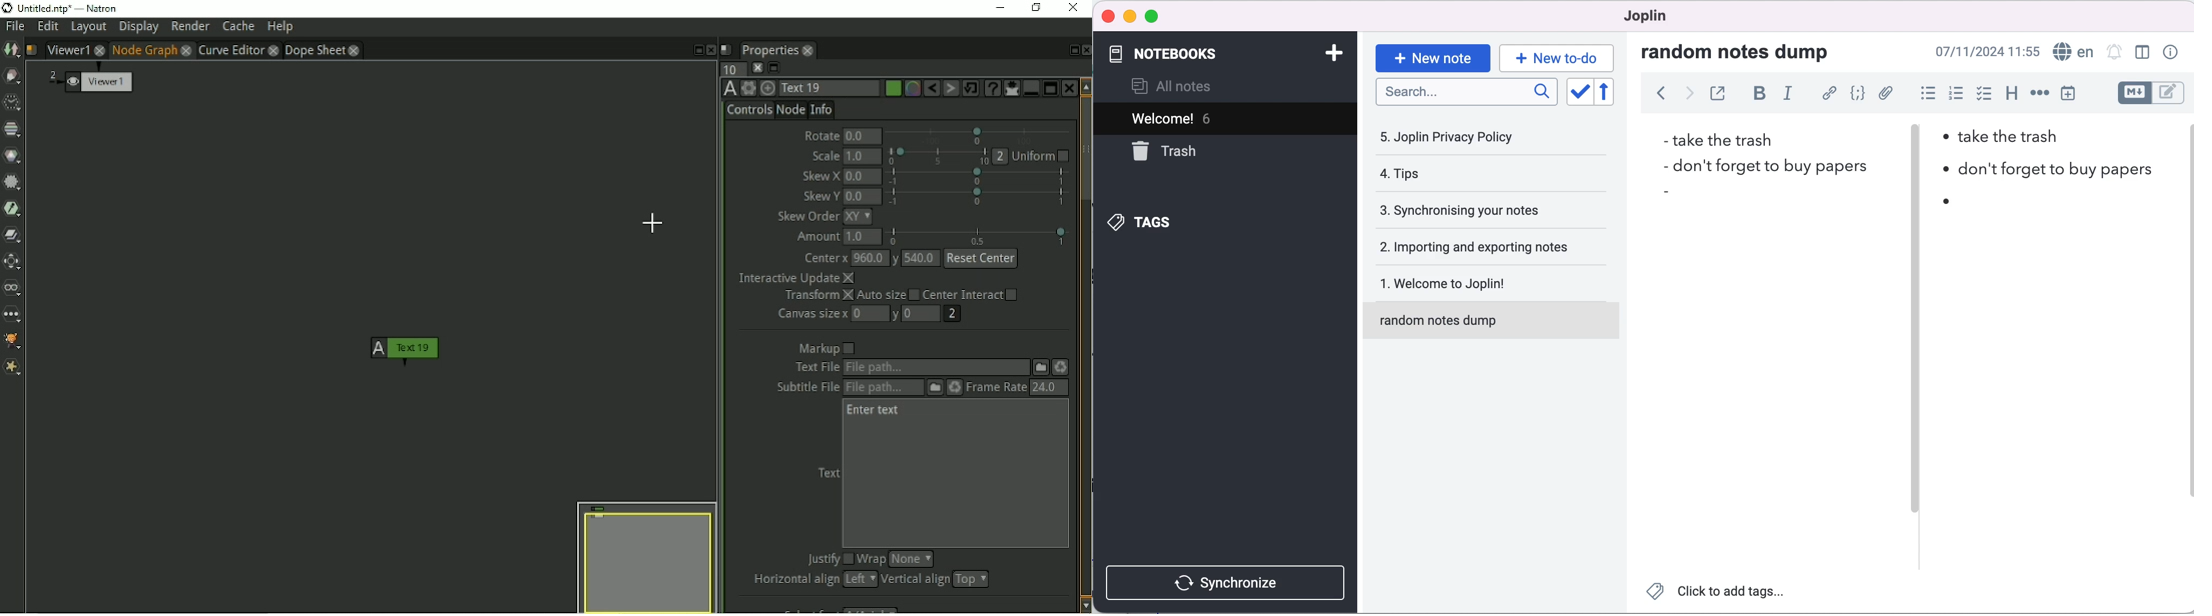 The width and height of the screenshot is (2212, 616). What do you see at coordinates (1432, 57) in the screenshot?
I see `new note` at bounding box center [1432, 57].